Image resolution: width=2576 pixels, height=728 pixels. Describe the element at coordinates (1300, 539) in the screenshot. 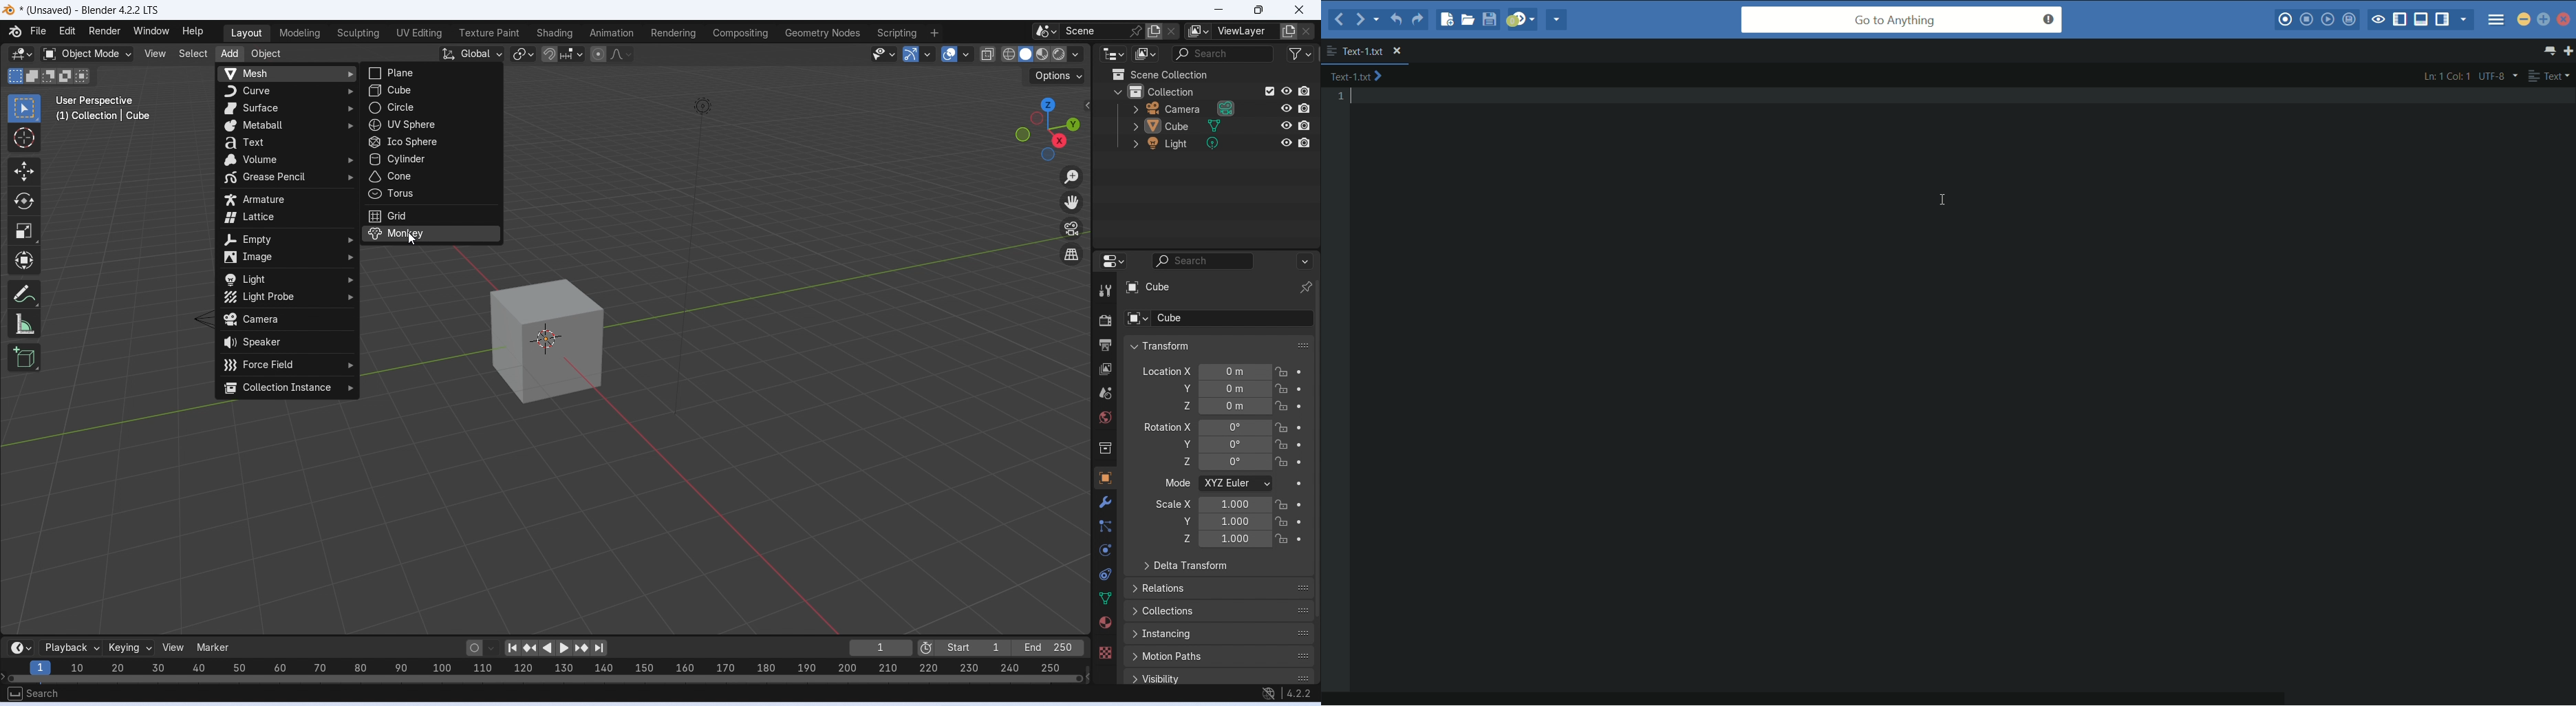

I see `animate property` at that location.